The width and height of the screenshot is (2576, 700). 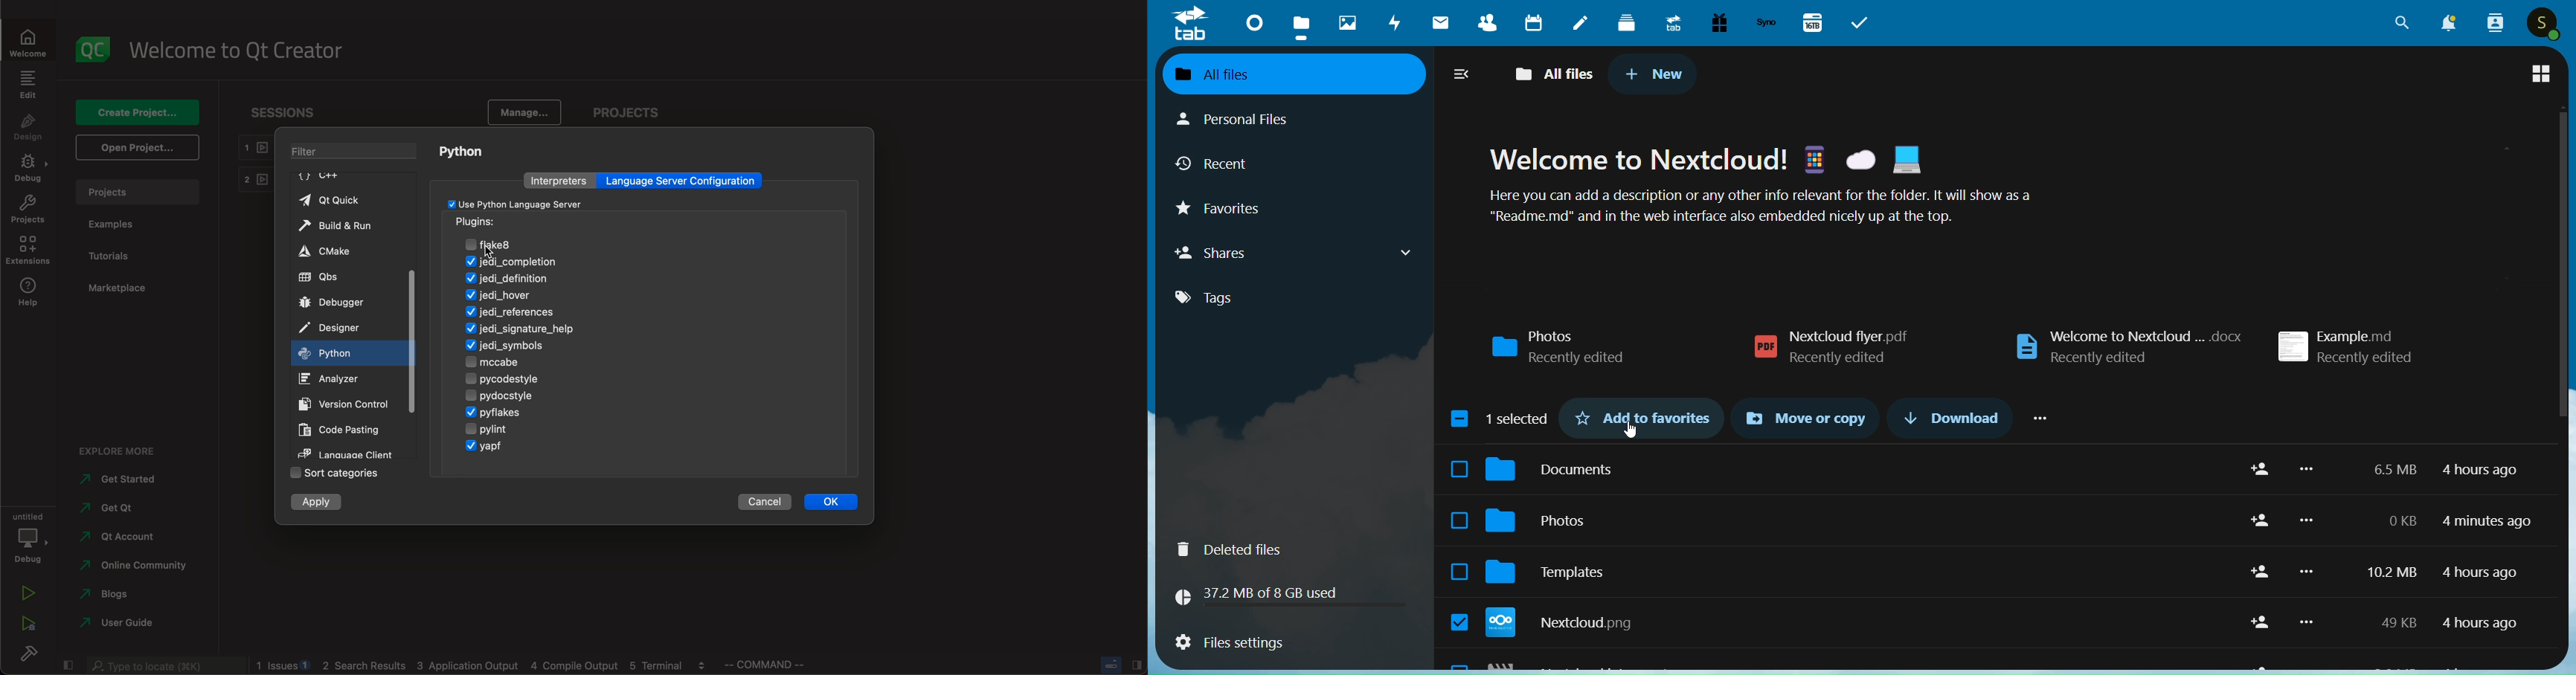 What do you see at coordinates (344, 427) in the screenshot?
I see `code ` at bounding box center [344, 427].